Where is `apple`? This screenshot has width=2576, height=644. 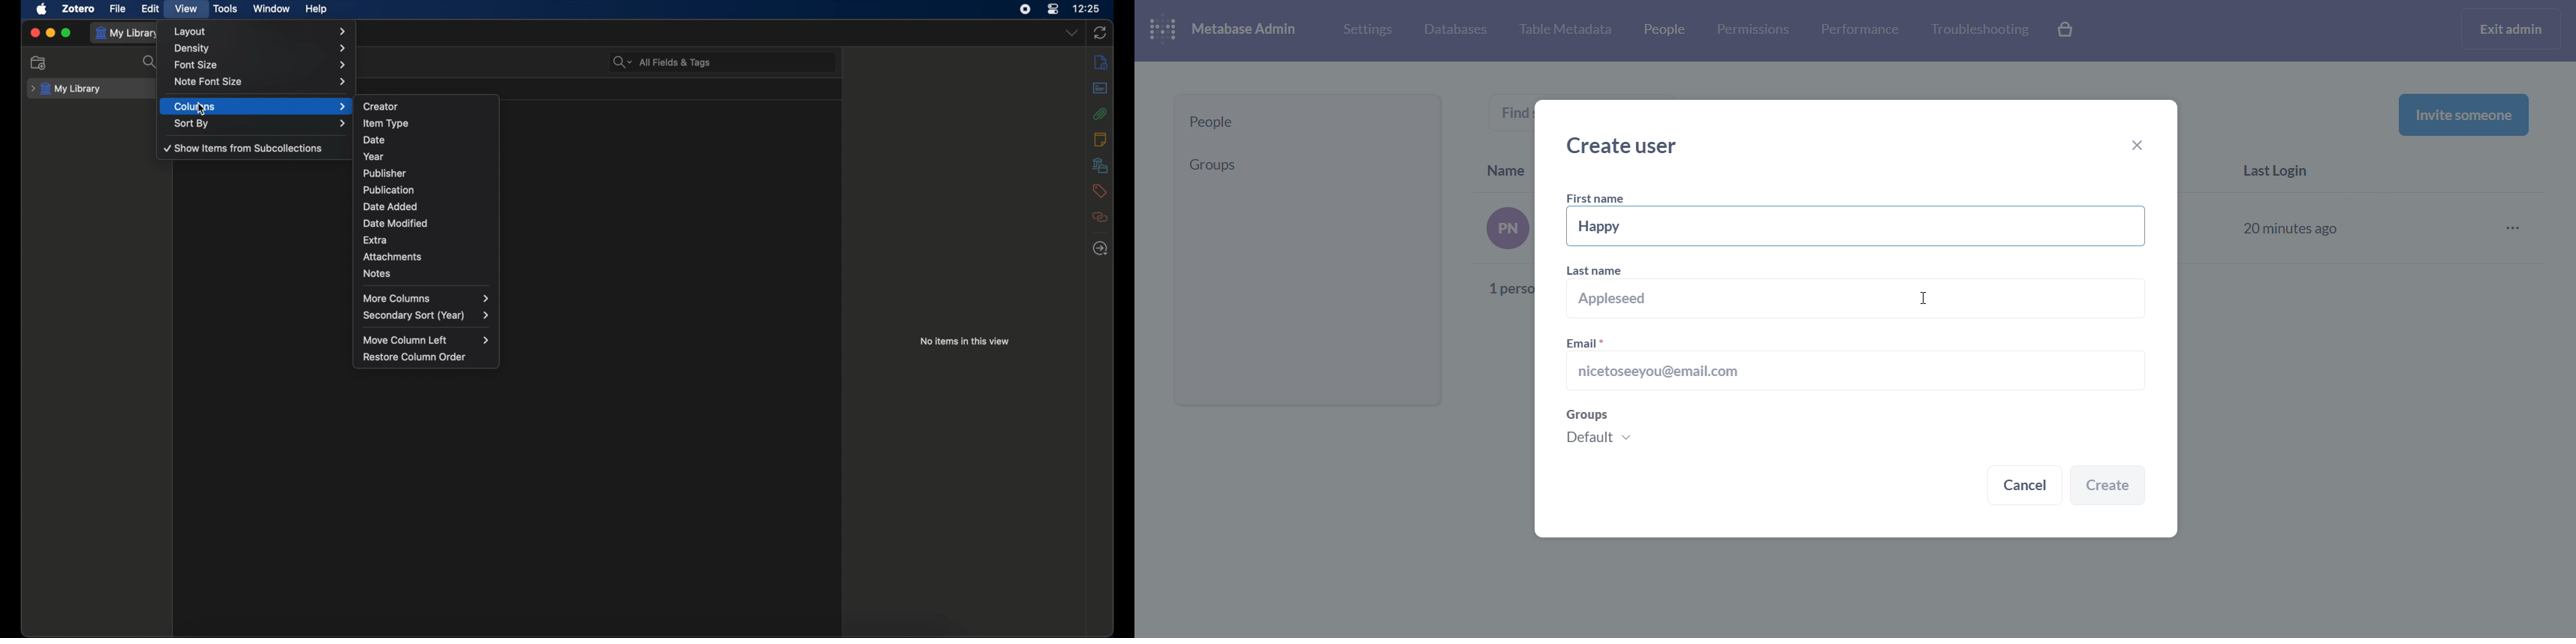
apple is located at coordinates (41, 9).